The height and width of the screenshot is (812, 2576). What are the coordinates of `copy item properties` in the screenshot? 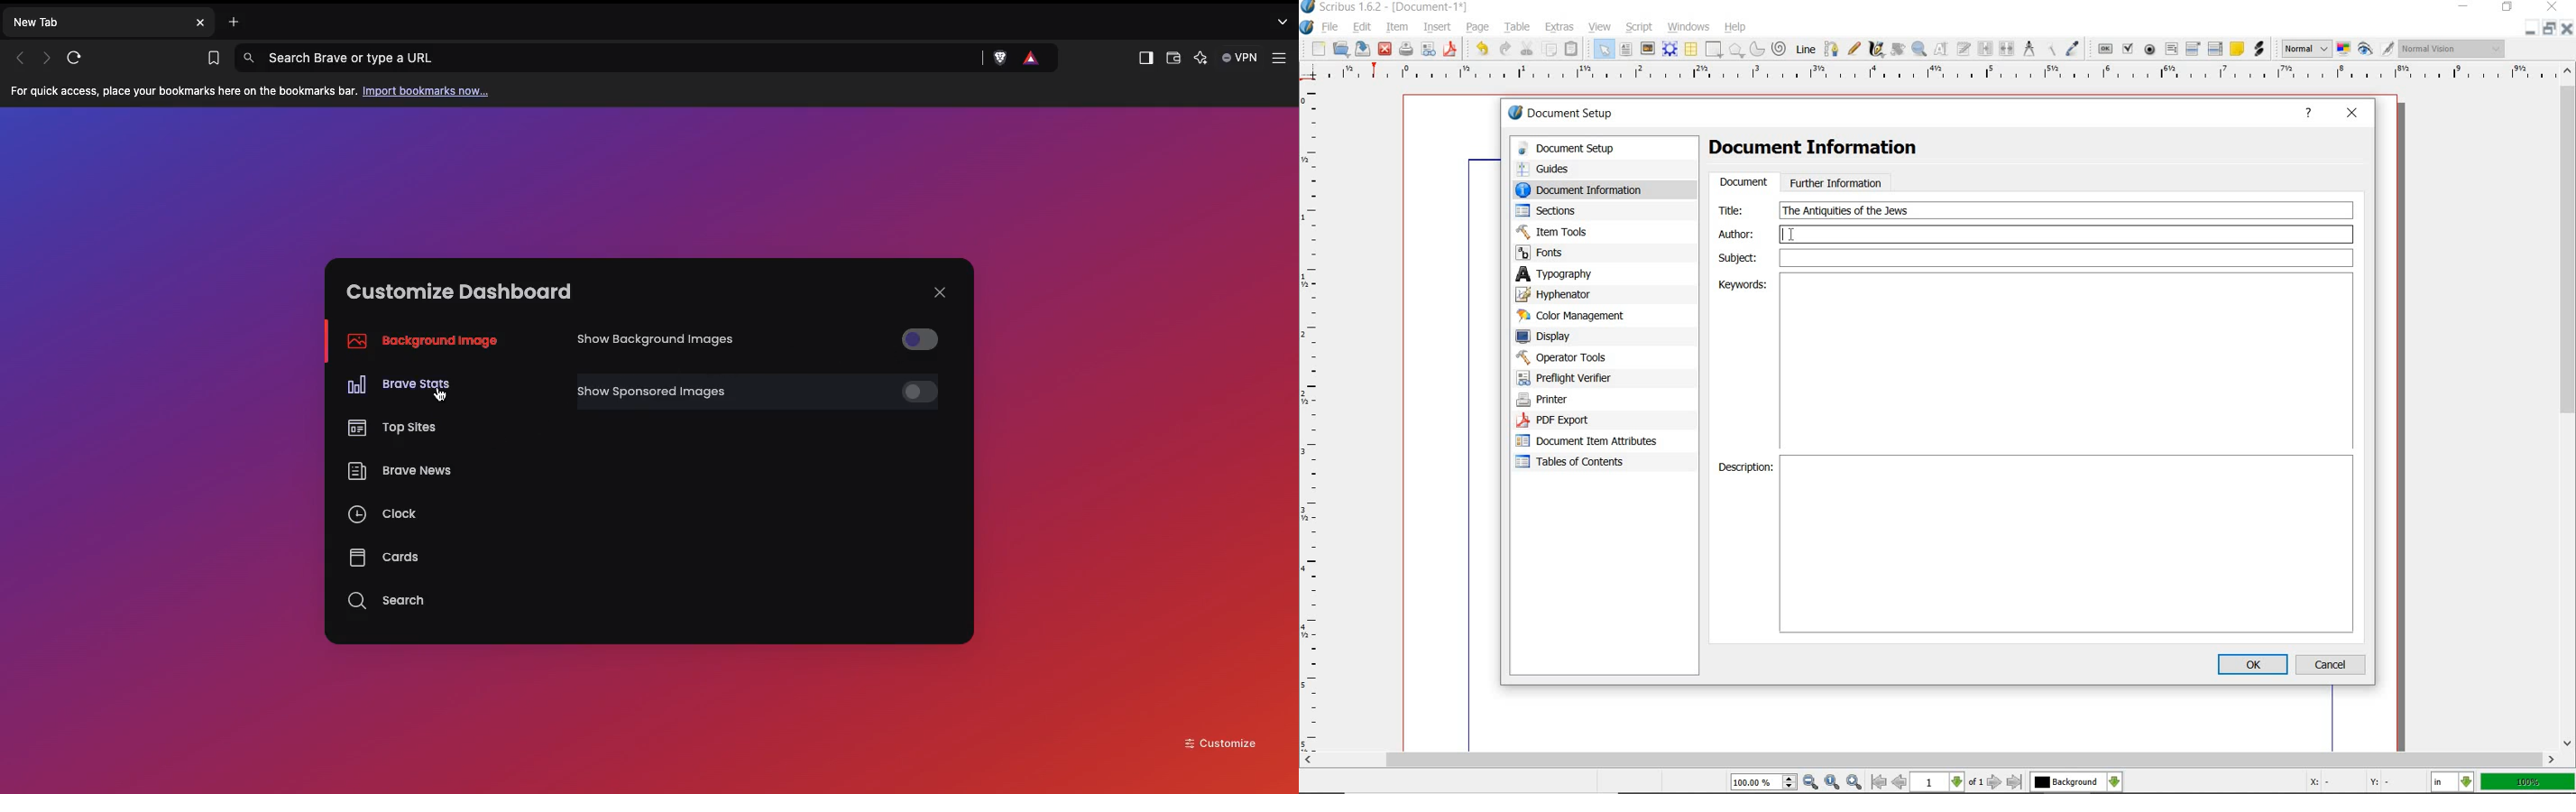 It's located at (2049, 49).